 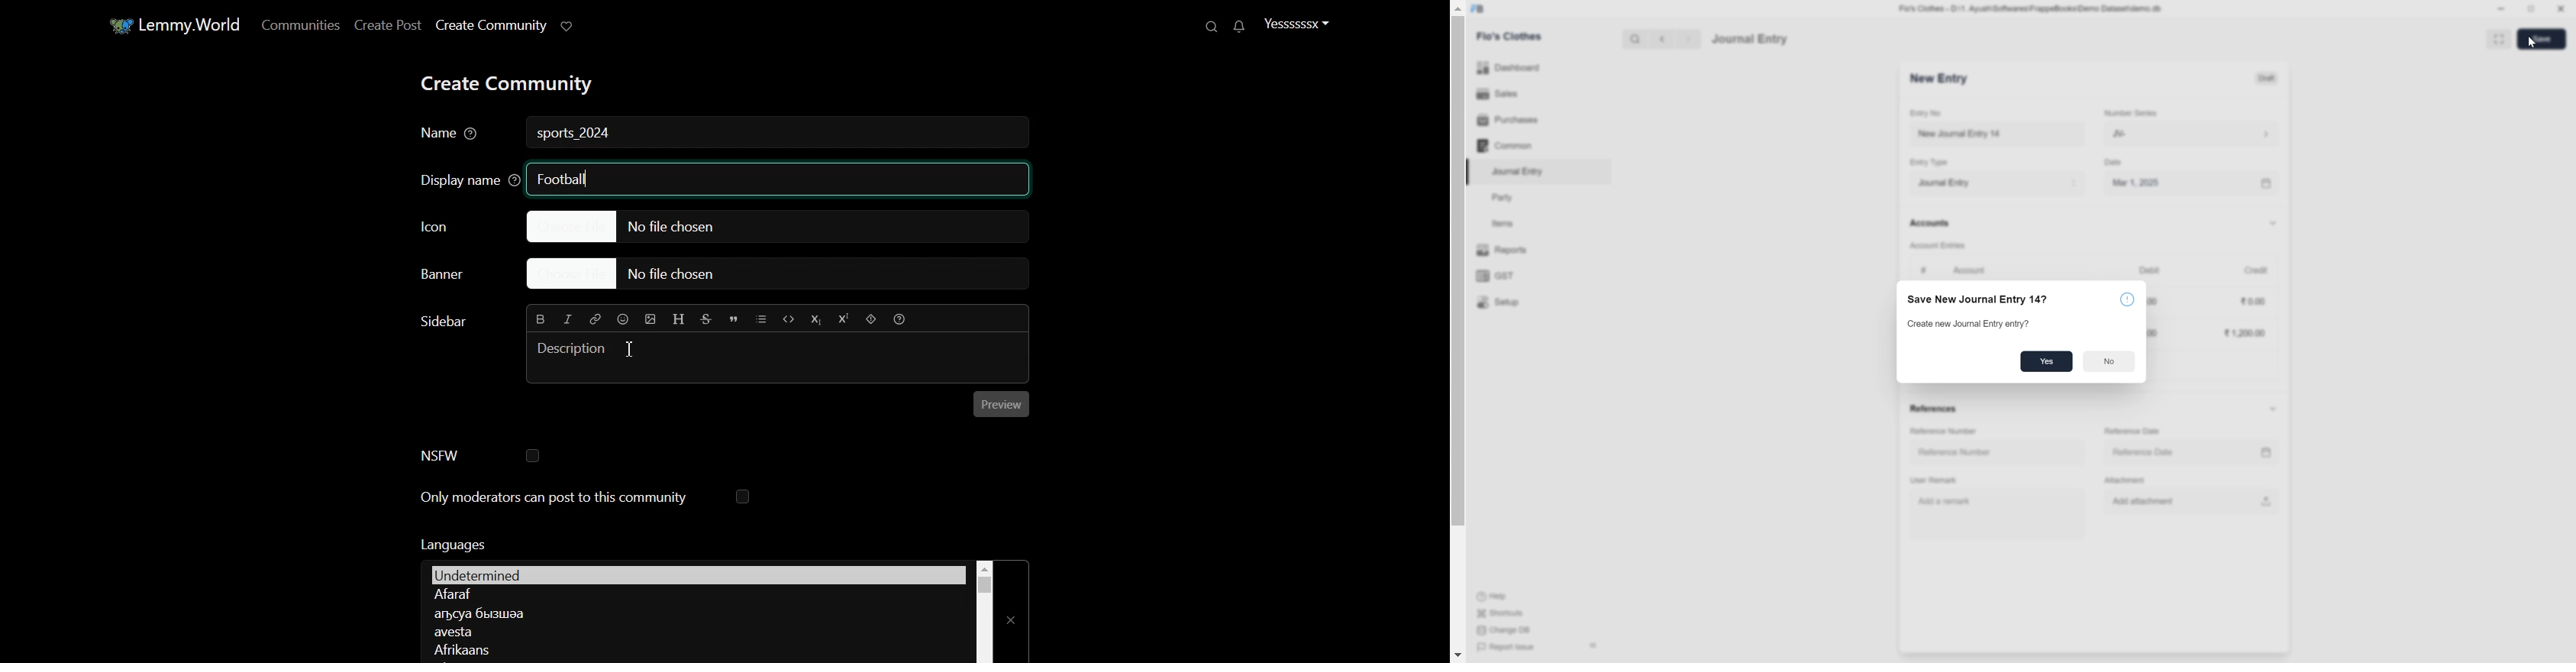 What do you see at coordinates (2561, 9) in the screenshot?
I see `close` at bounding box center [2561, 9].